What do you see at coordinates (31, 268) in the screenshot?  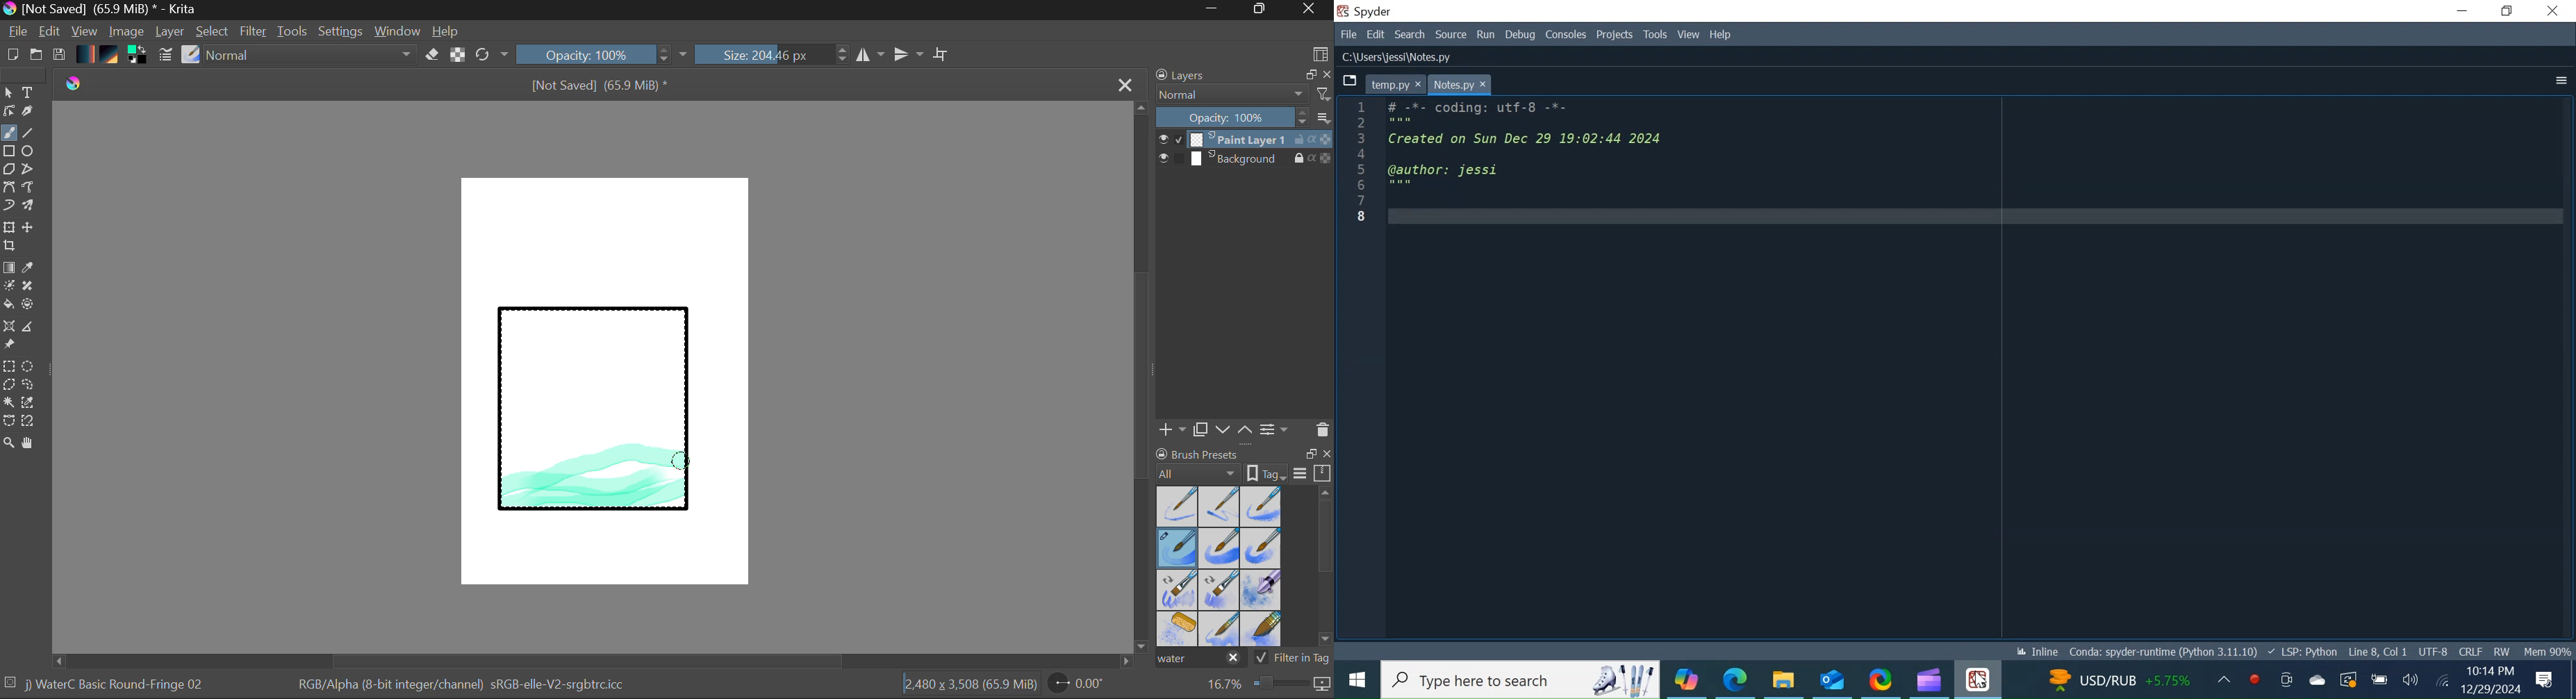 I see `Eyedropper` at bounding box center [31, 268].